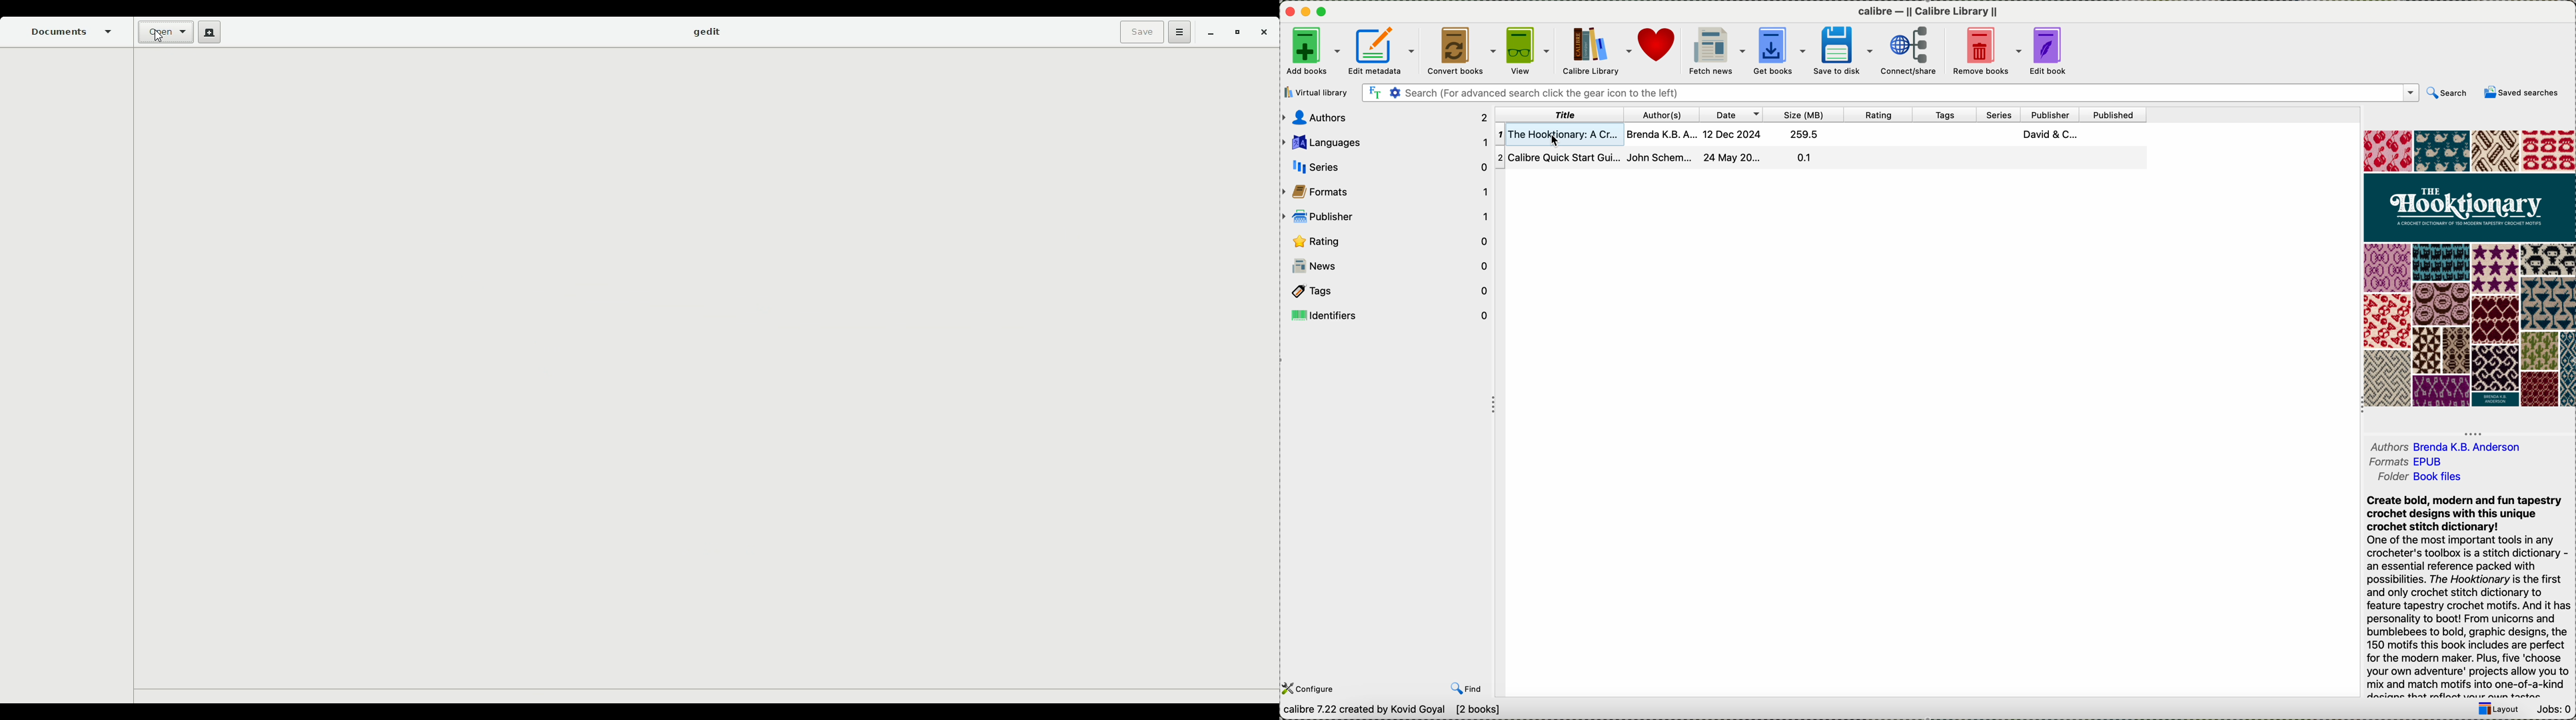 This screenshot has height=728, width=2576. What do you see at coordinates (1930, 11) in the screenshot?
I see `Calibre` at bounding box center [1930, 11].